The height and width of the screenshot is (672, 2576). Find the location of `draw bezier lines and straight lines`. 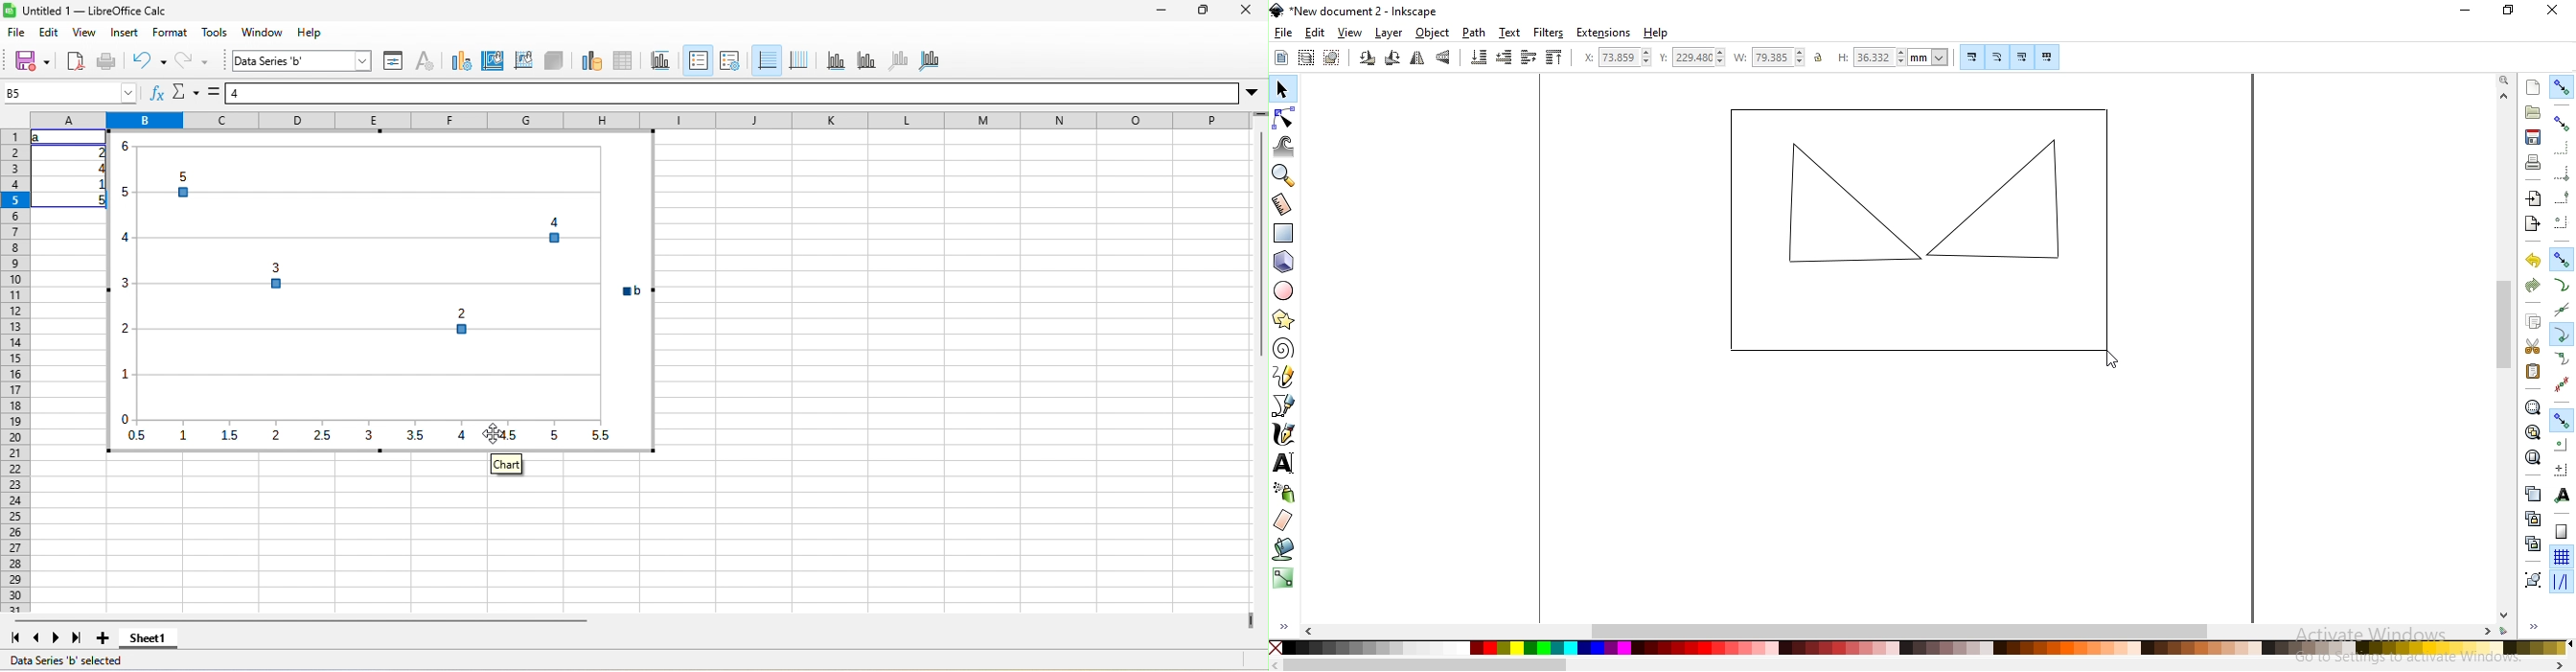

draw bezier lines and straight lines is located at coordinates (1286, 407).